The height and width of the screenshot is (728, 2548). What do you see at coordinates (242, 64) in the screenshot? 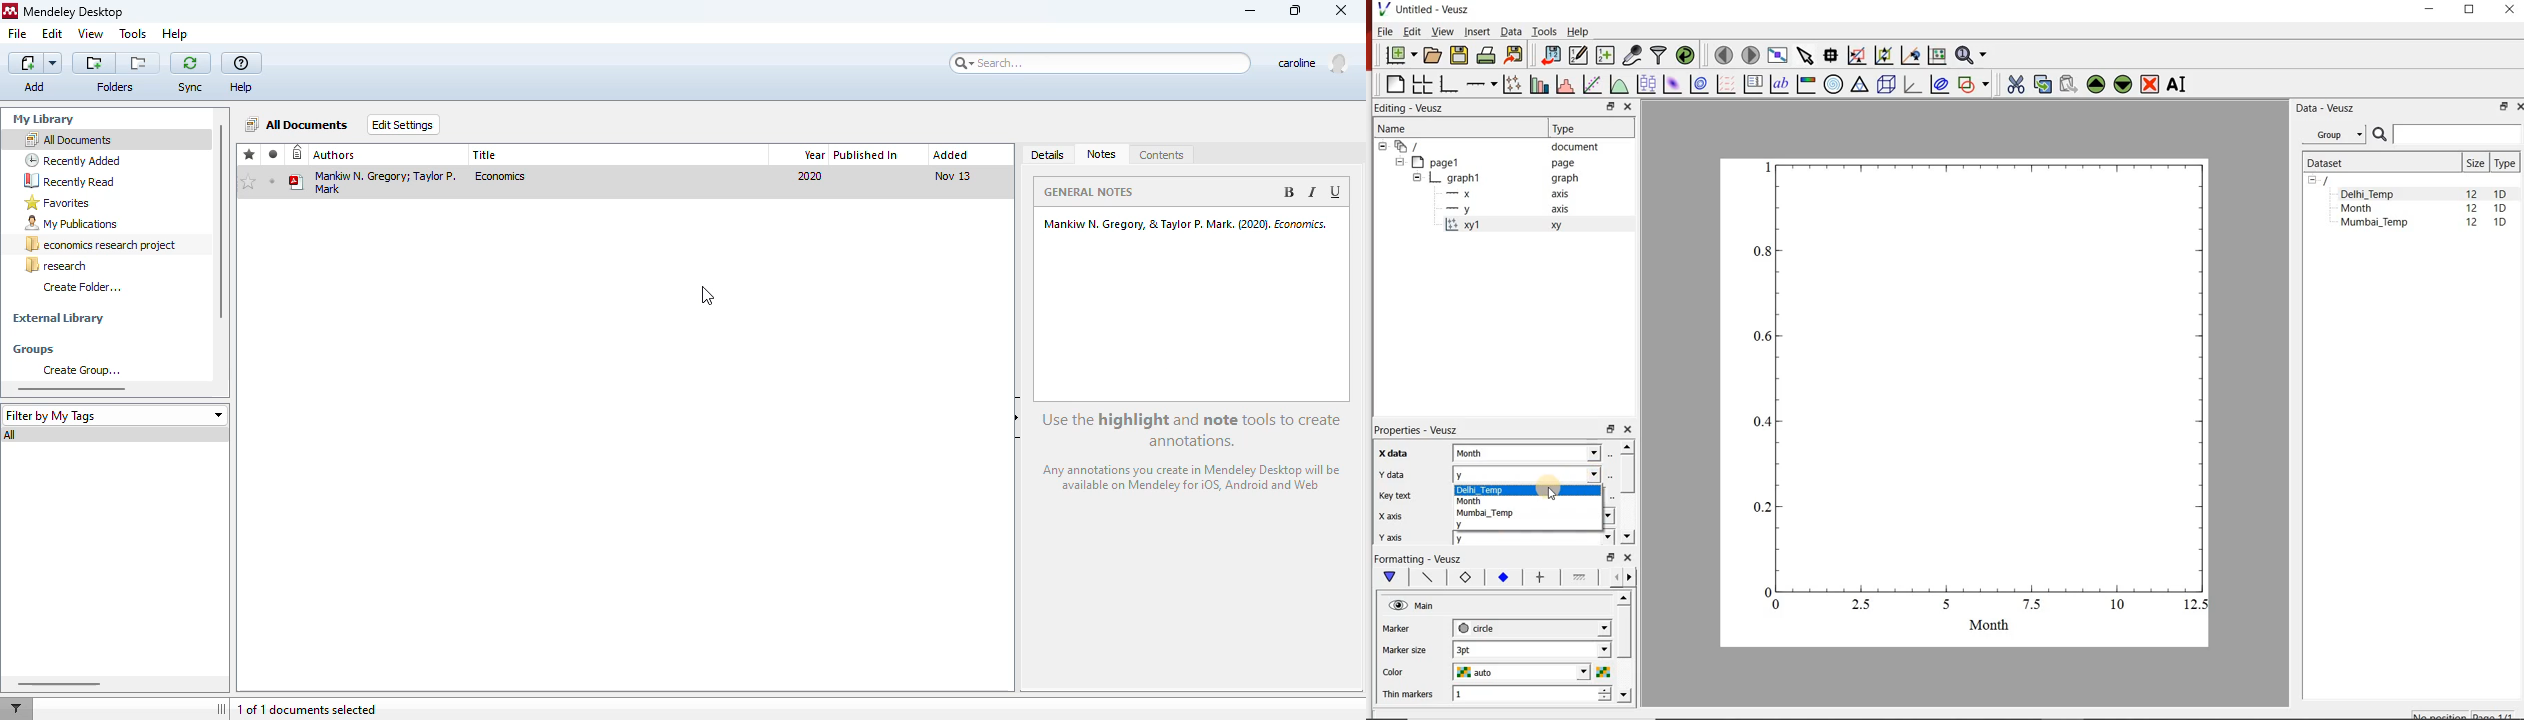
I see `help` at bounding box center [242, 64].